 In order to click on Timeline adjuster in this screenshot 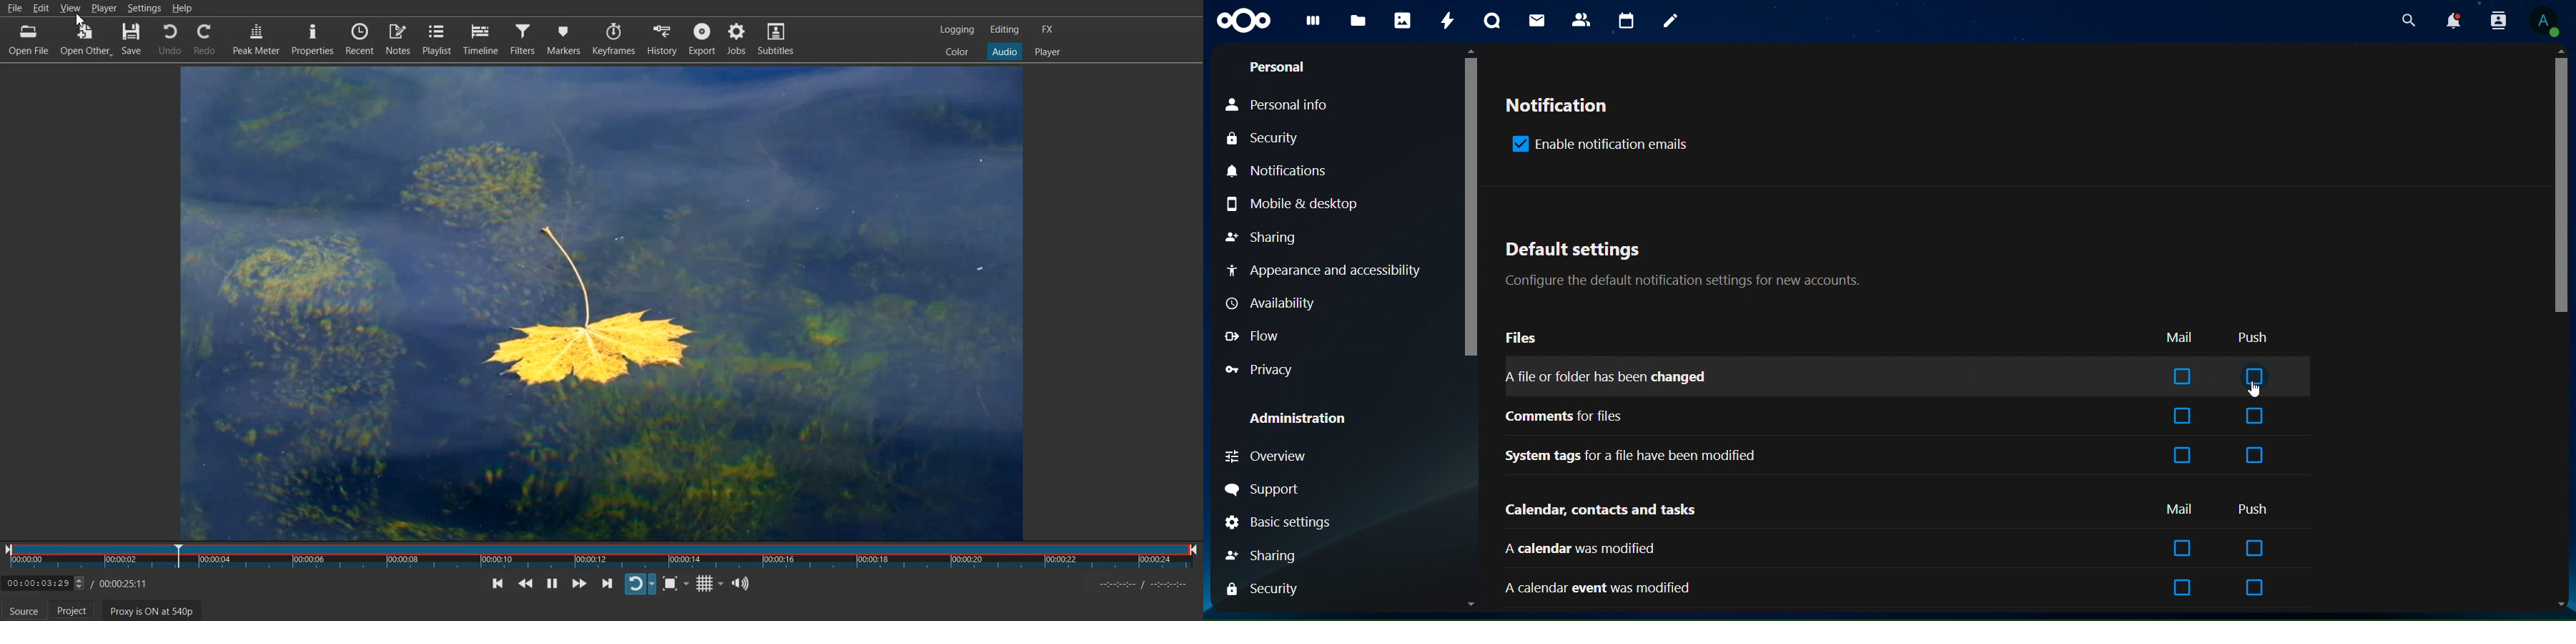, I will do `click(78, 585)`.